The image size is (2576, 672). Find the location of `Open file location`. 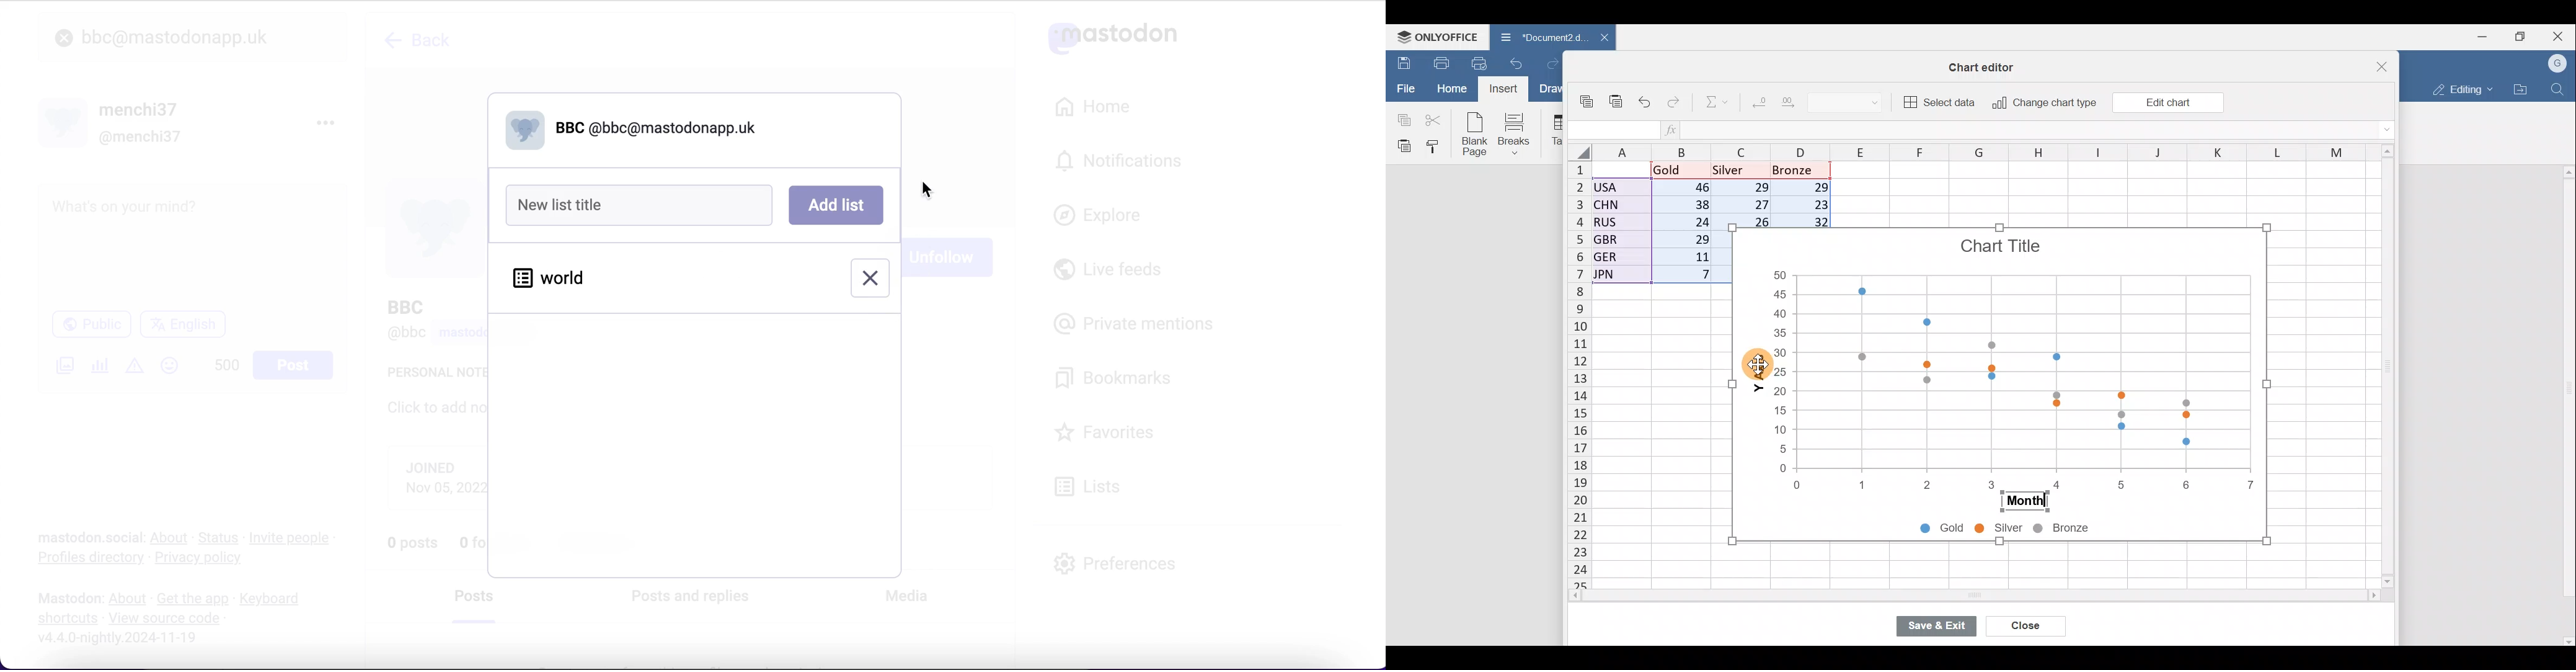

Open file location is located at coordinates (2523, 89).